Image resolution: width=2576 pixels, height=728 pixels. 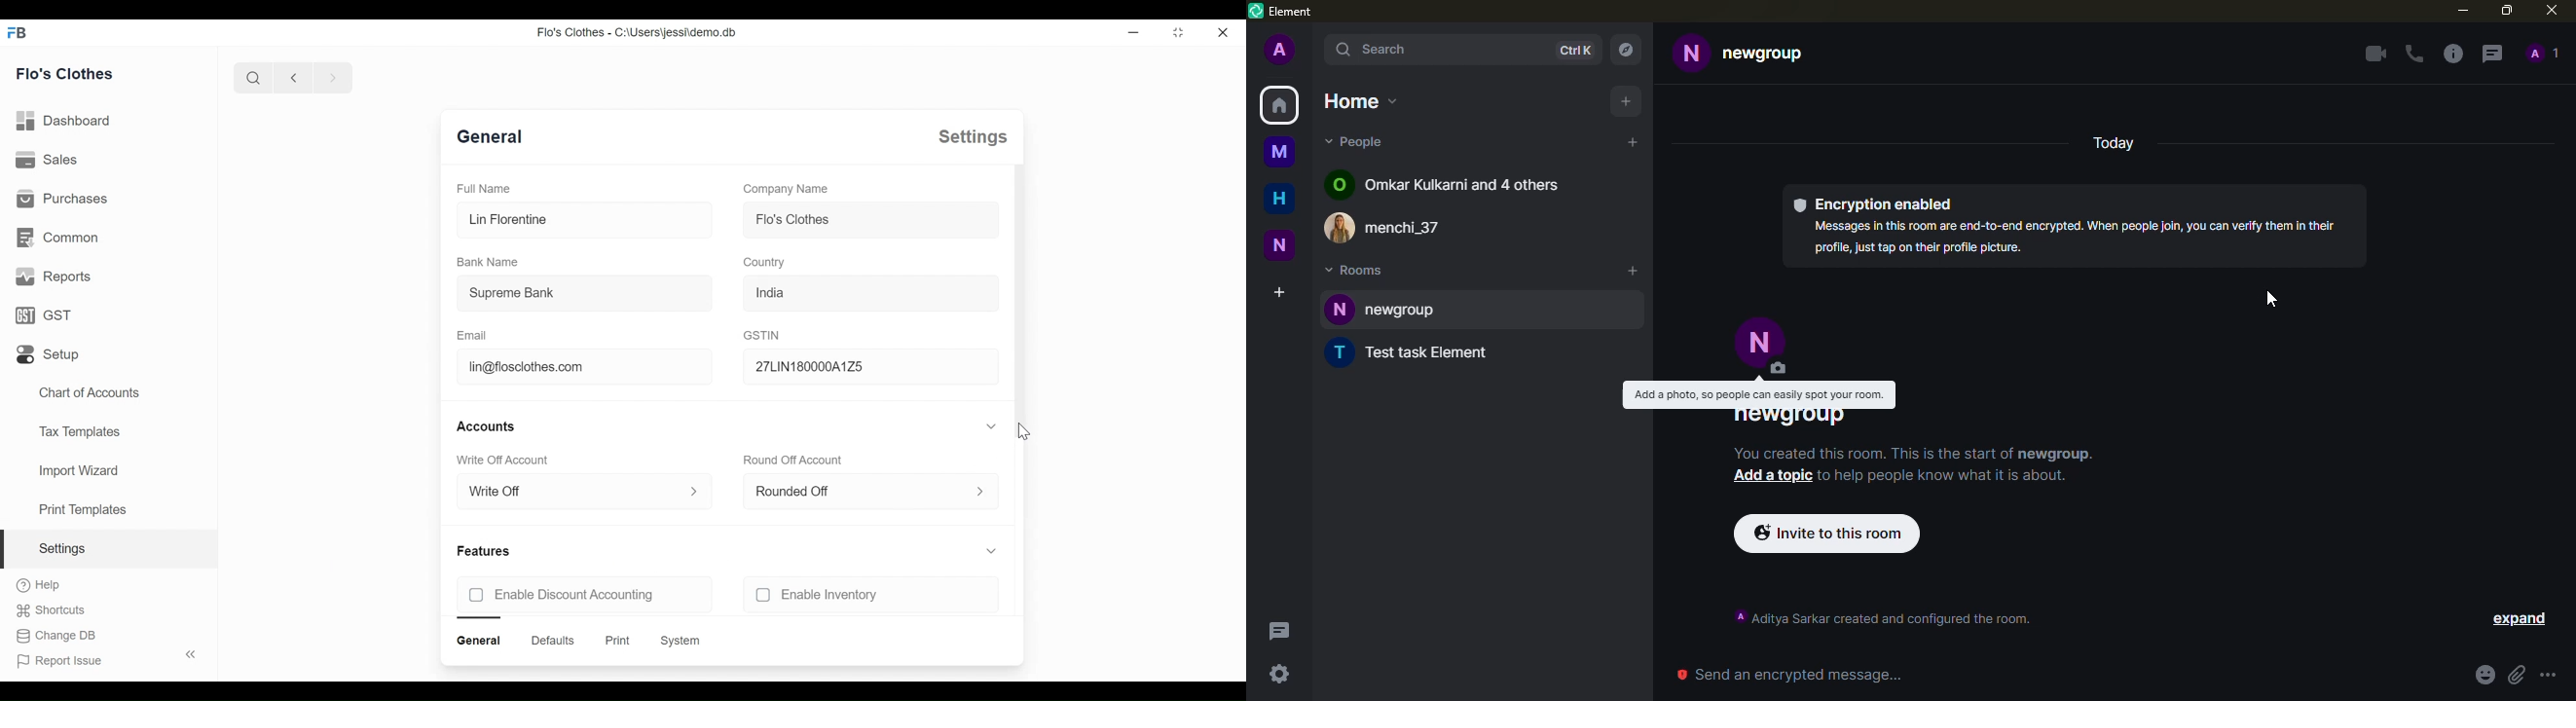 What do you see at coordinates (489, 263) in the screenshot?
I see `Bank Name` at bounding box center [489, 263].